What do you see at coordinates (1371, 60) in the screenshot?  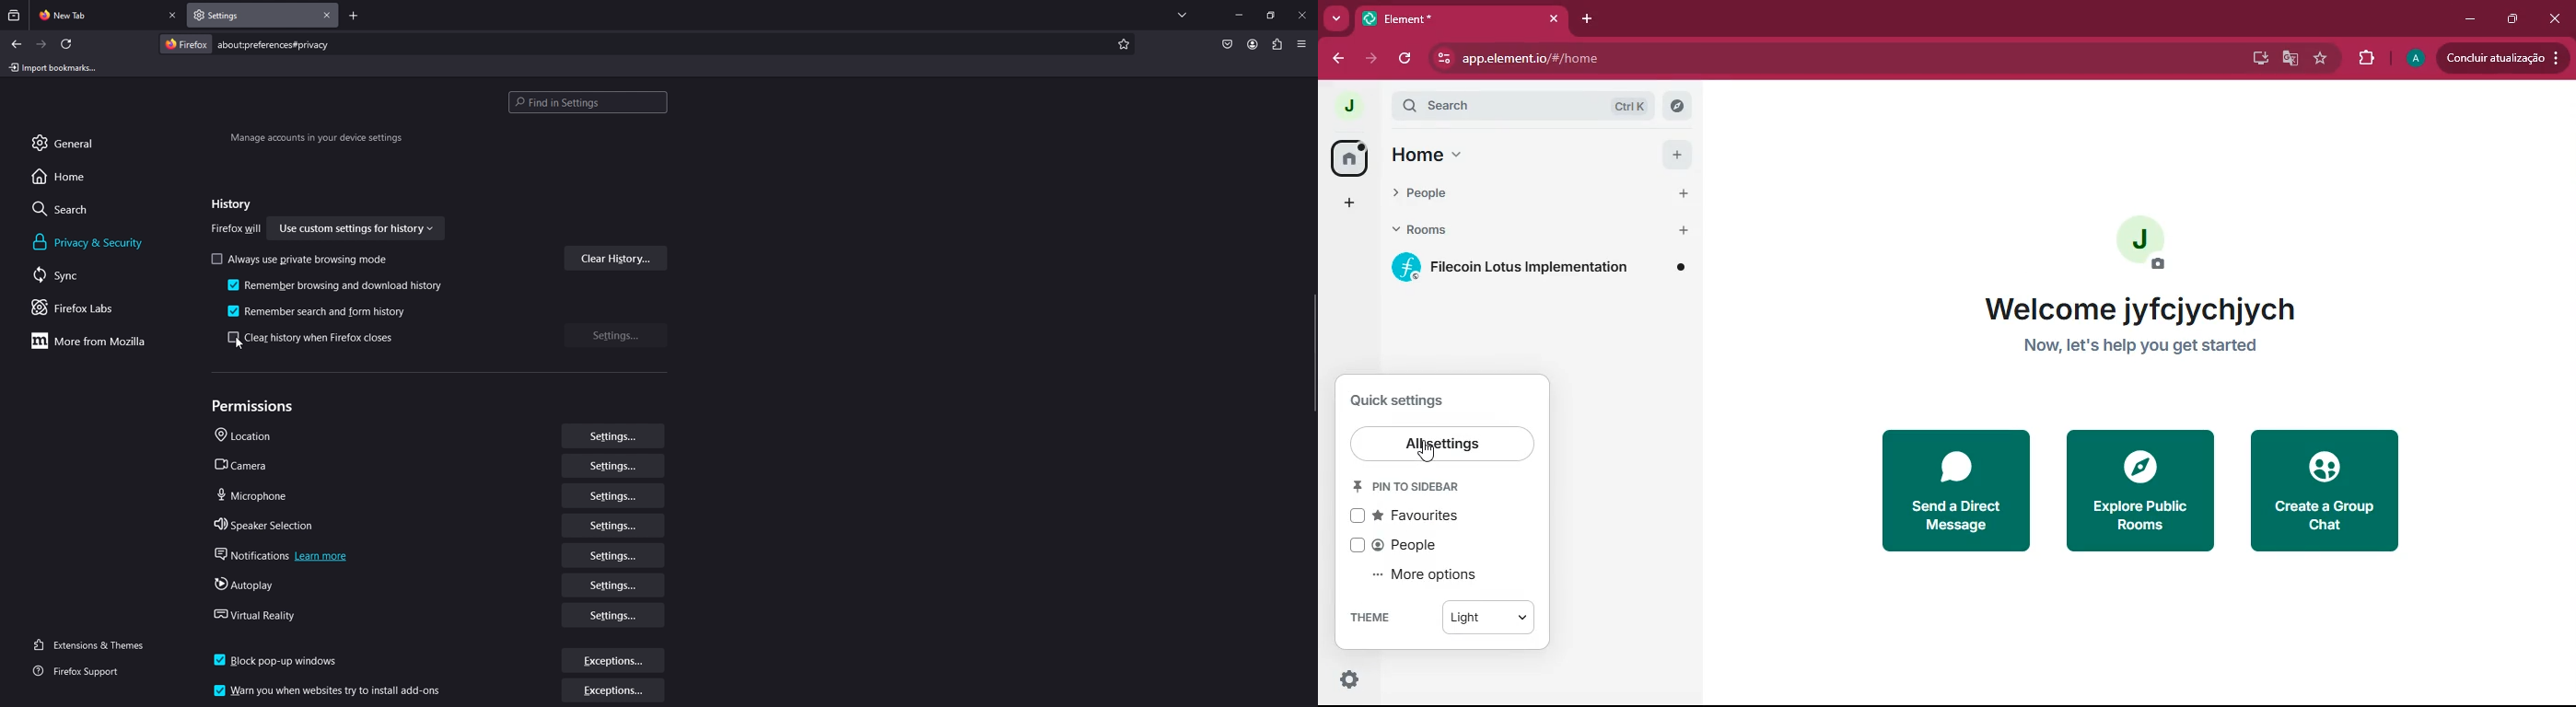 I see `forward` at bounding box center [1371, 60].